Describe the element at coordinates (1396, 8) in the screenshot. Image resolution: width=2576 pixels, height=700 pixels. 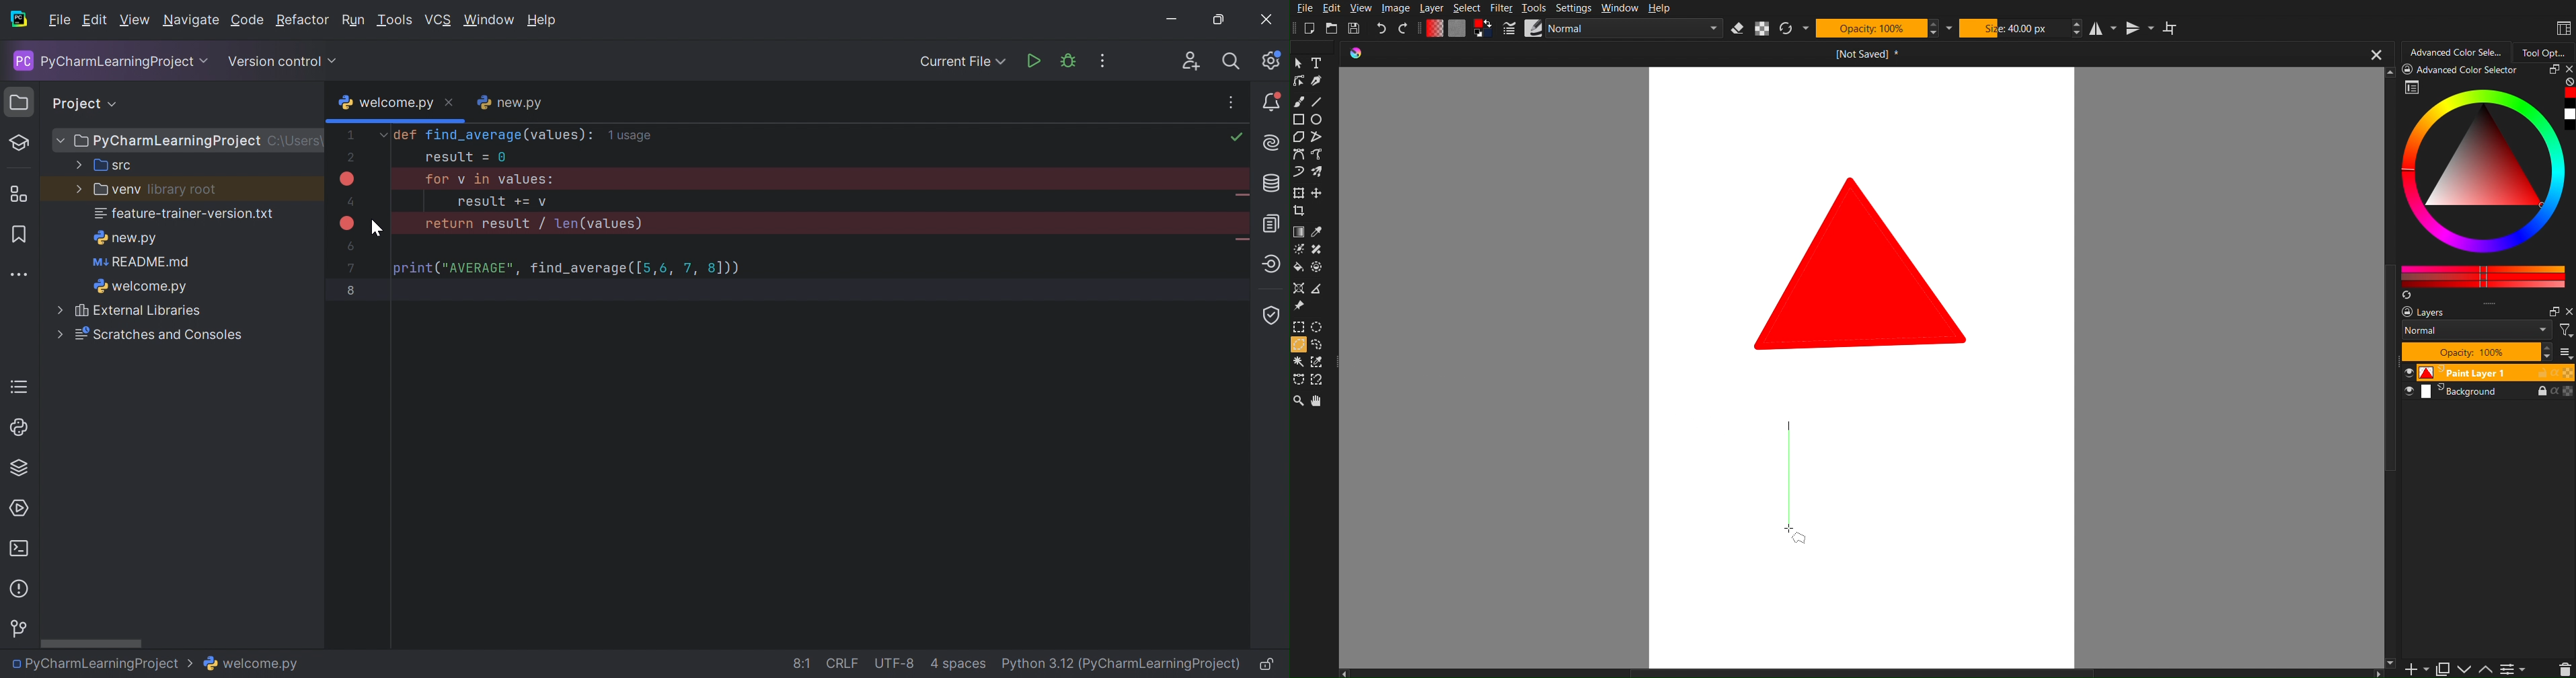
I see `Image` at that location.